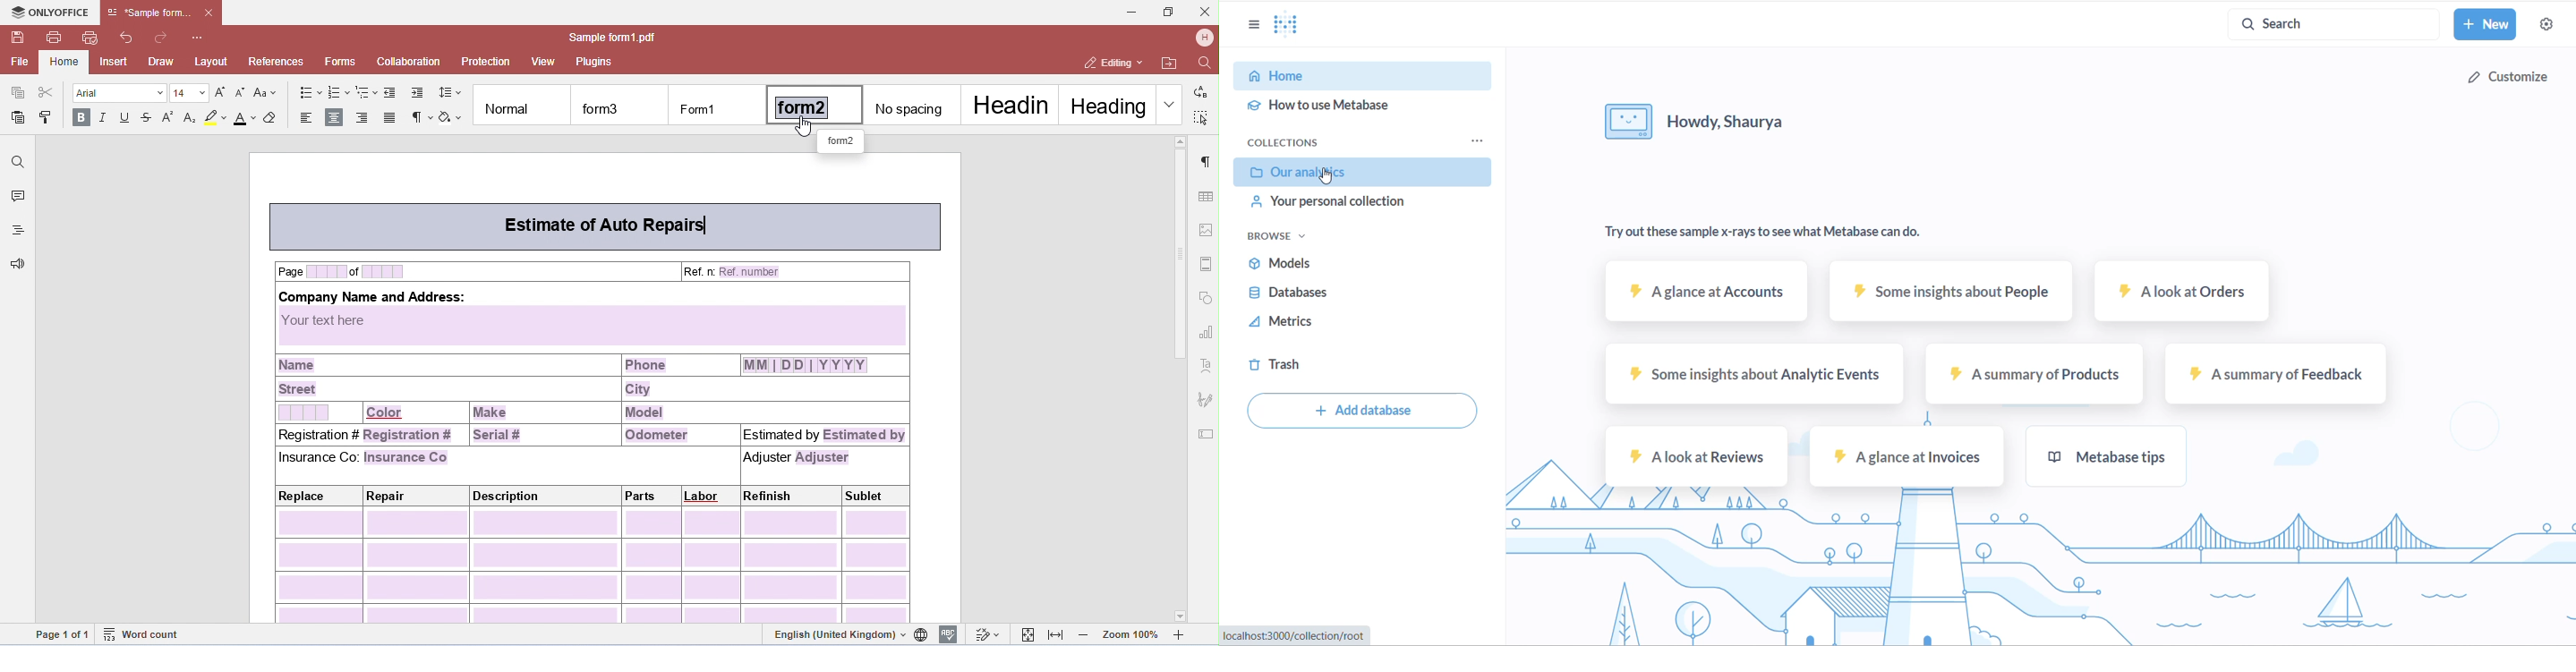 Image resolution: width=2576 pixels, height=672 pixels. Describe the element at coordinates (1352, 293) in the screenshot. I see `databases` at that location.